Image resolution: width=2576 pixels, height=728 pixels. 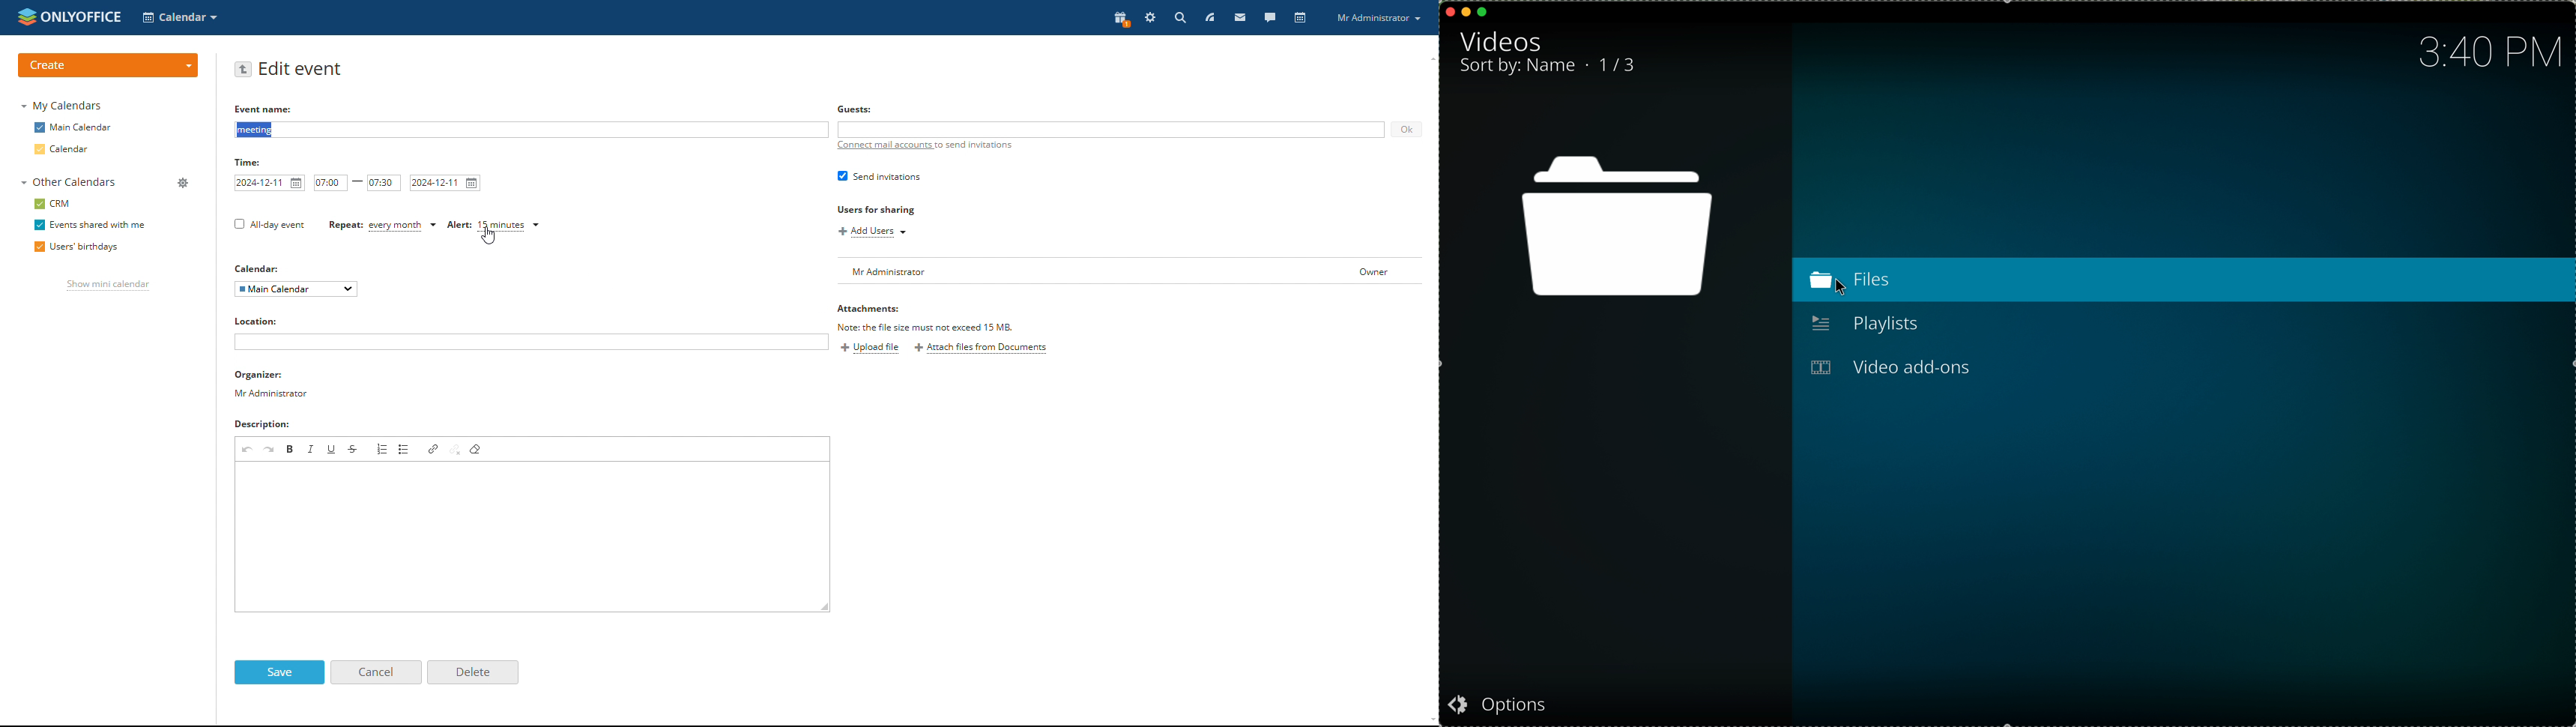 I want to click on unlink, so click(x=456, y=449).